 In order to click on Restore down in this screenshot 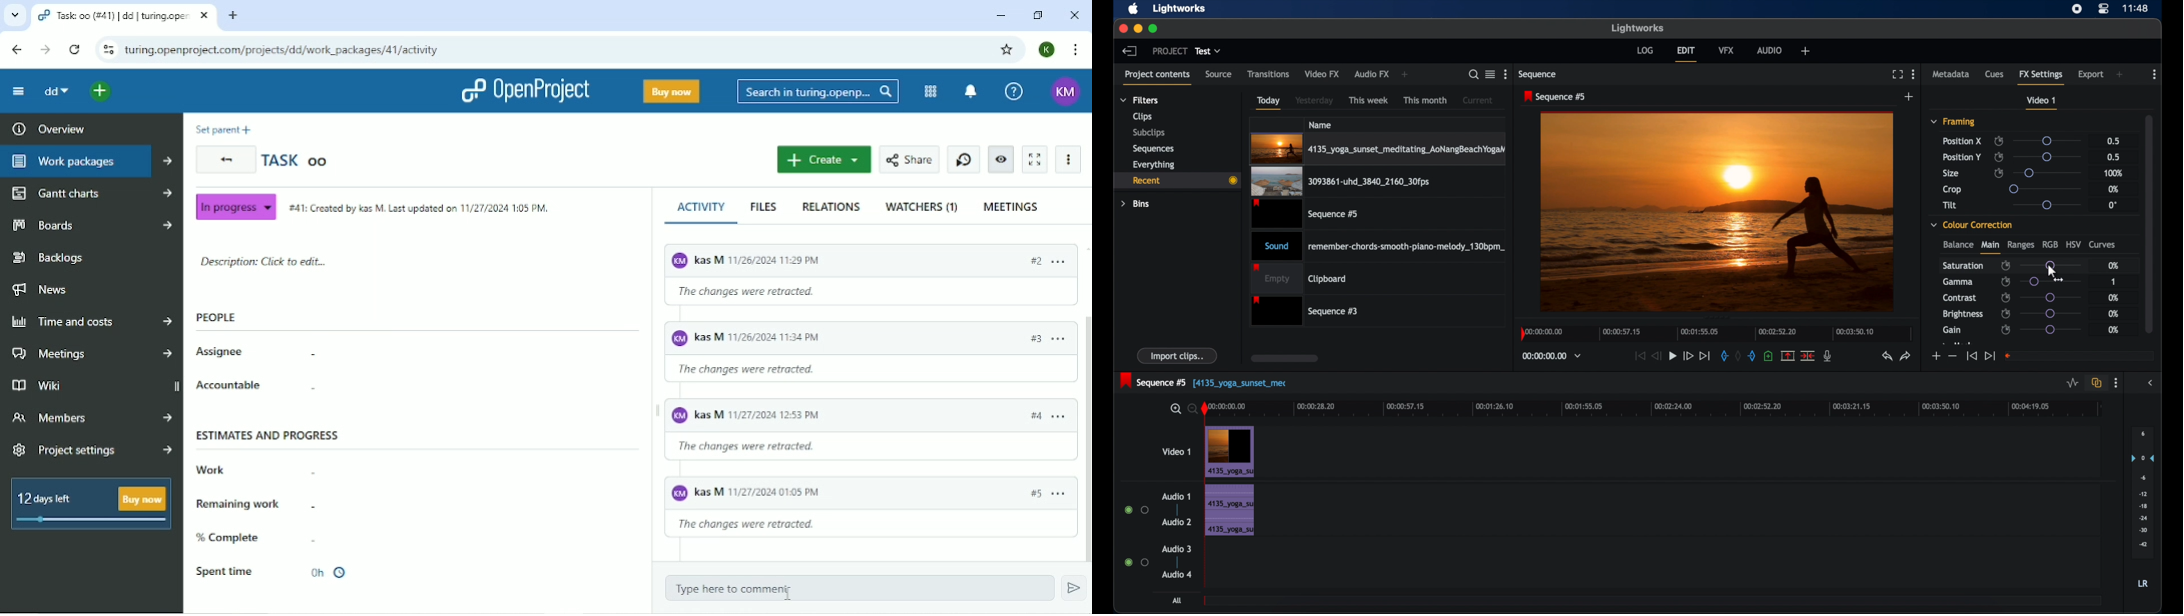, I will do `click(1039, 16)`.